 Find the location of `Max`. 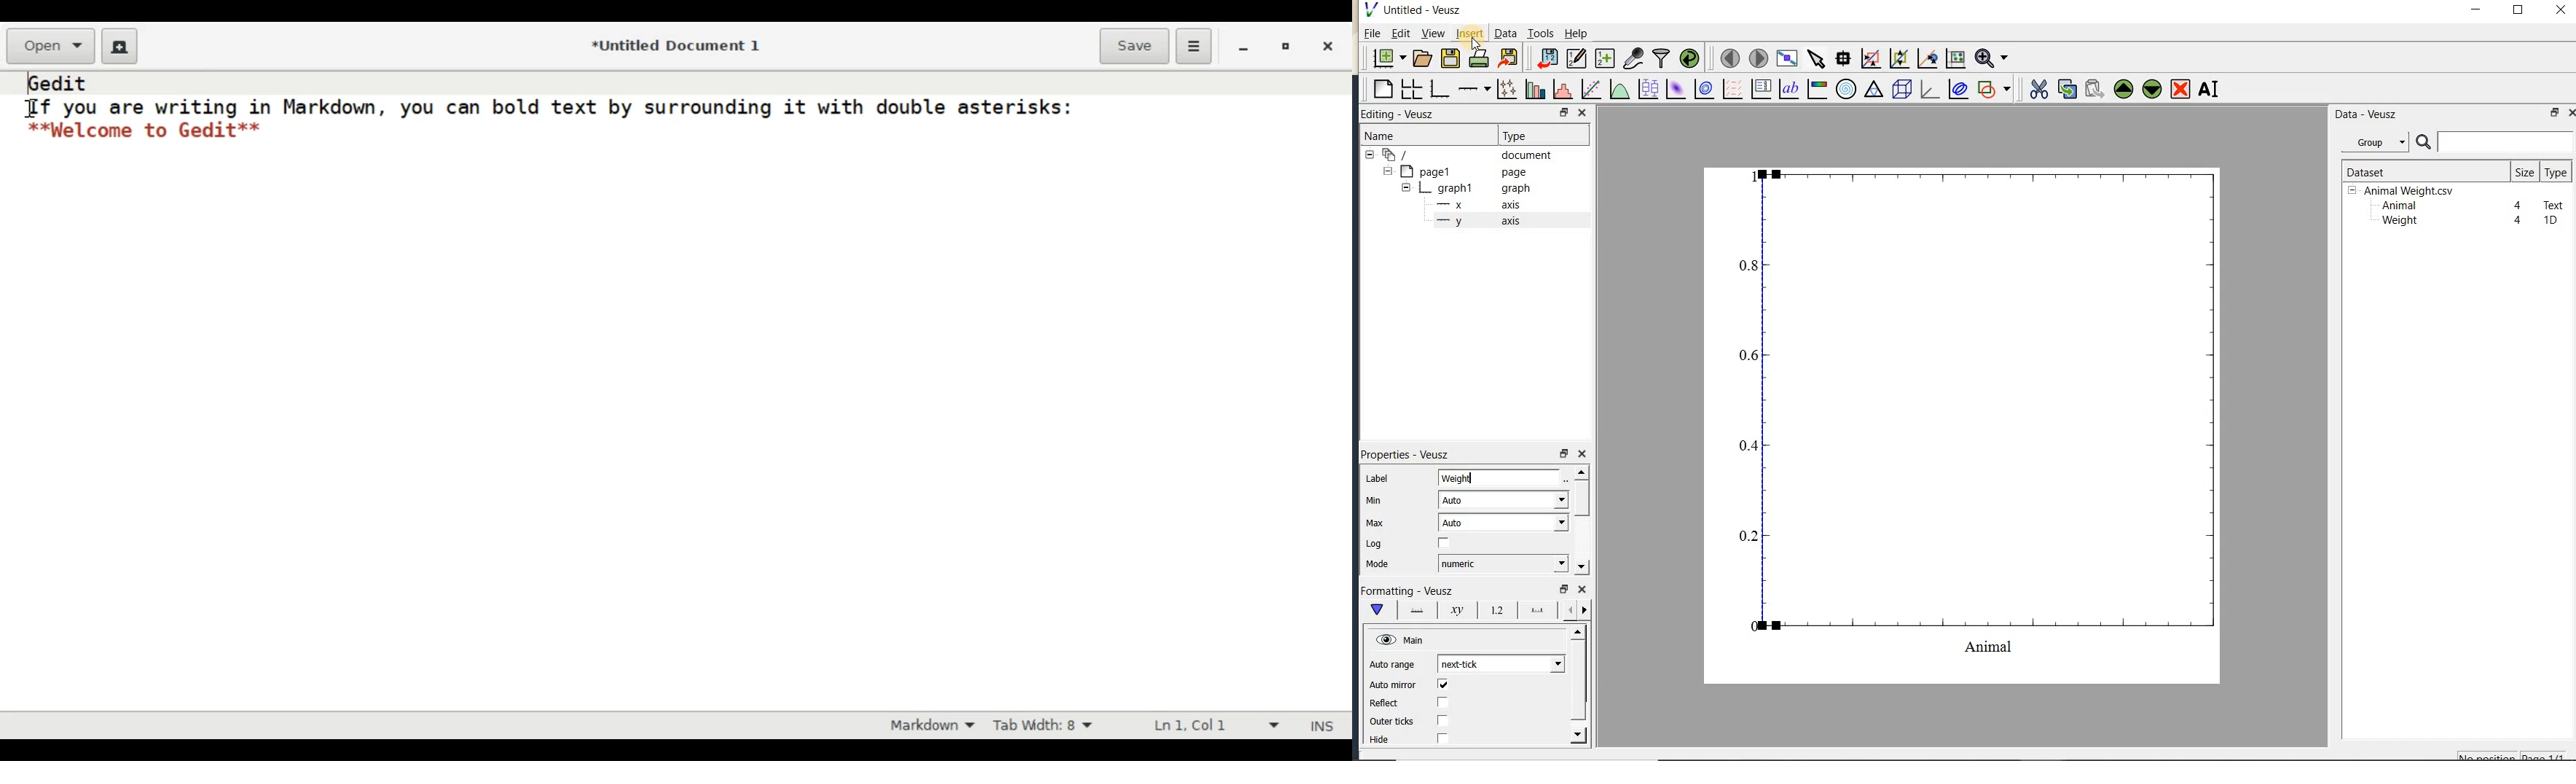

Max is located at coordinates (1375, 523).